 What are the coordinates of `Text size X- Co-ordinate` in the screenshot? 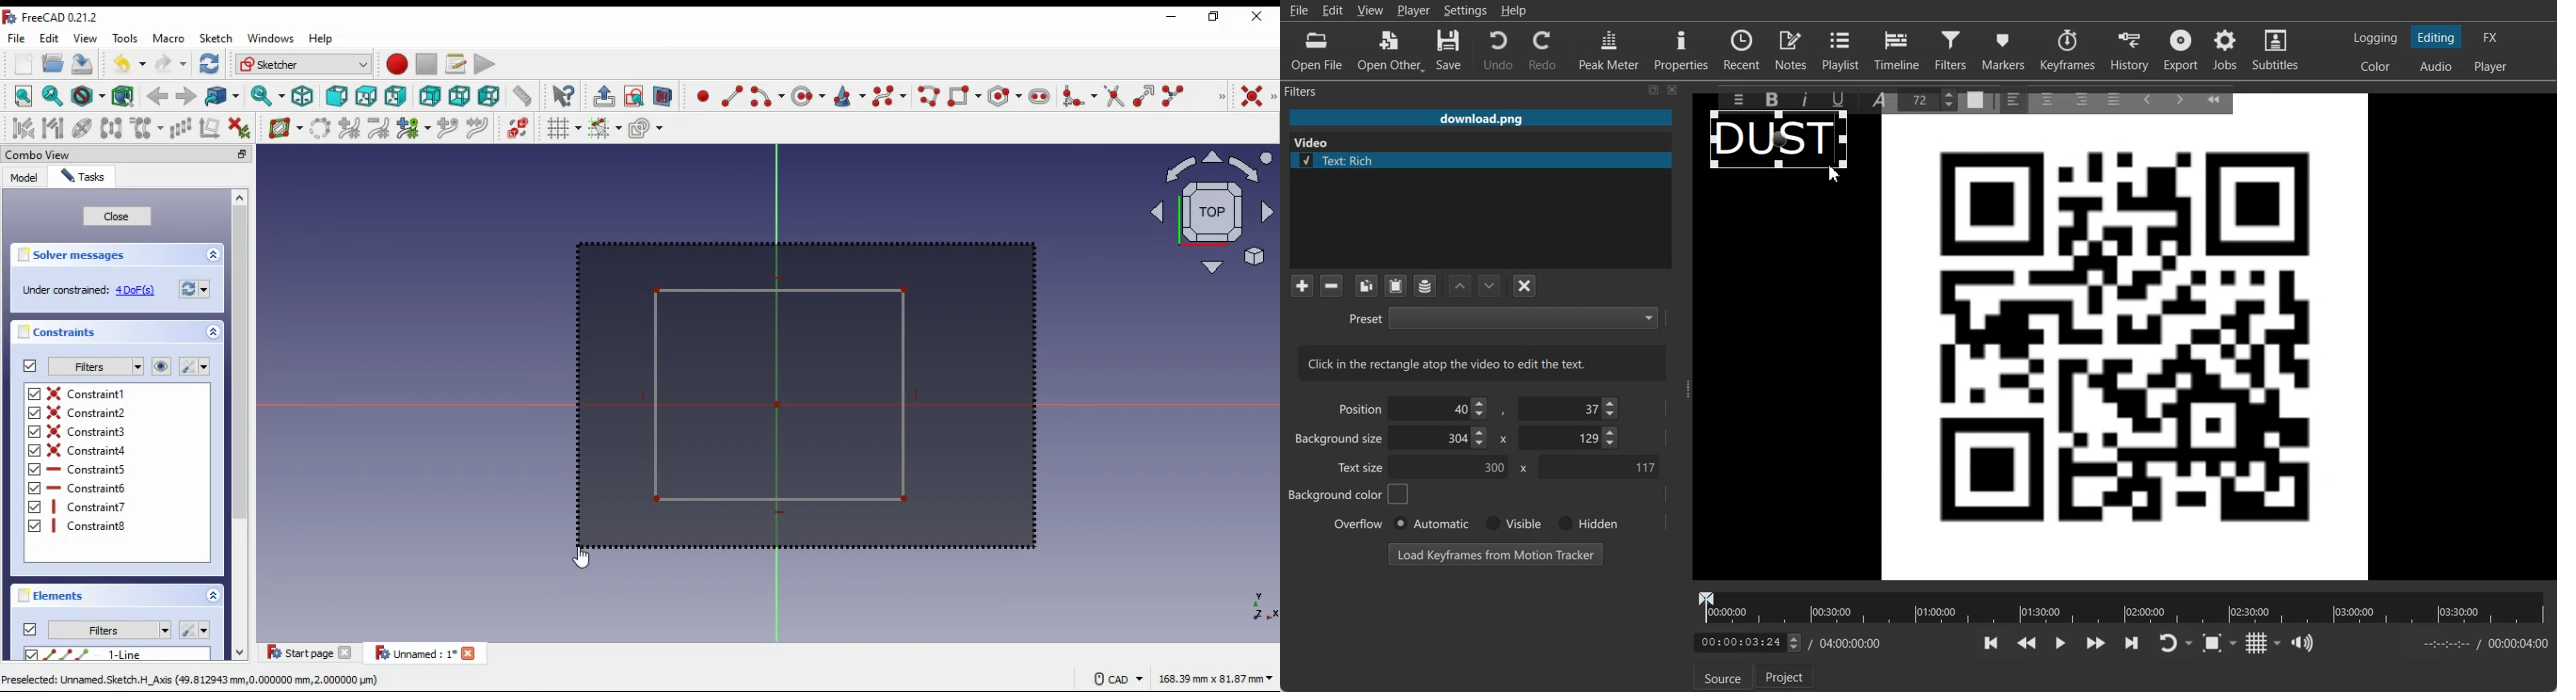 It's located at (1454, 468).